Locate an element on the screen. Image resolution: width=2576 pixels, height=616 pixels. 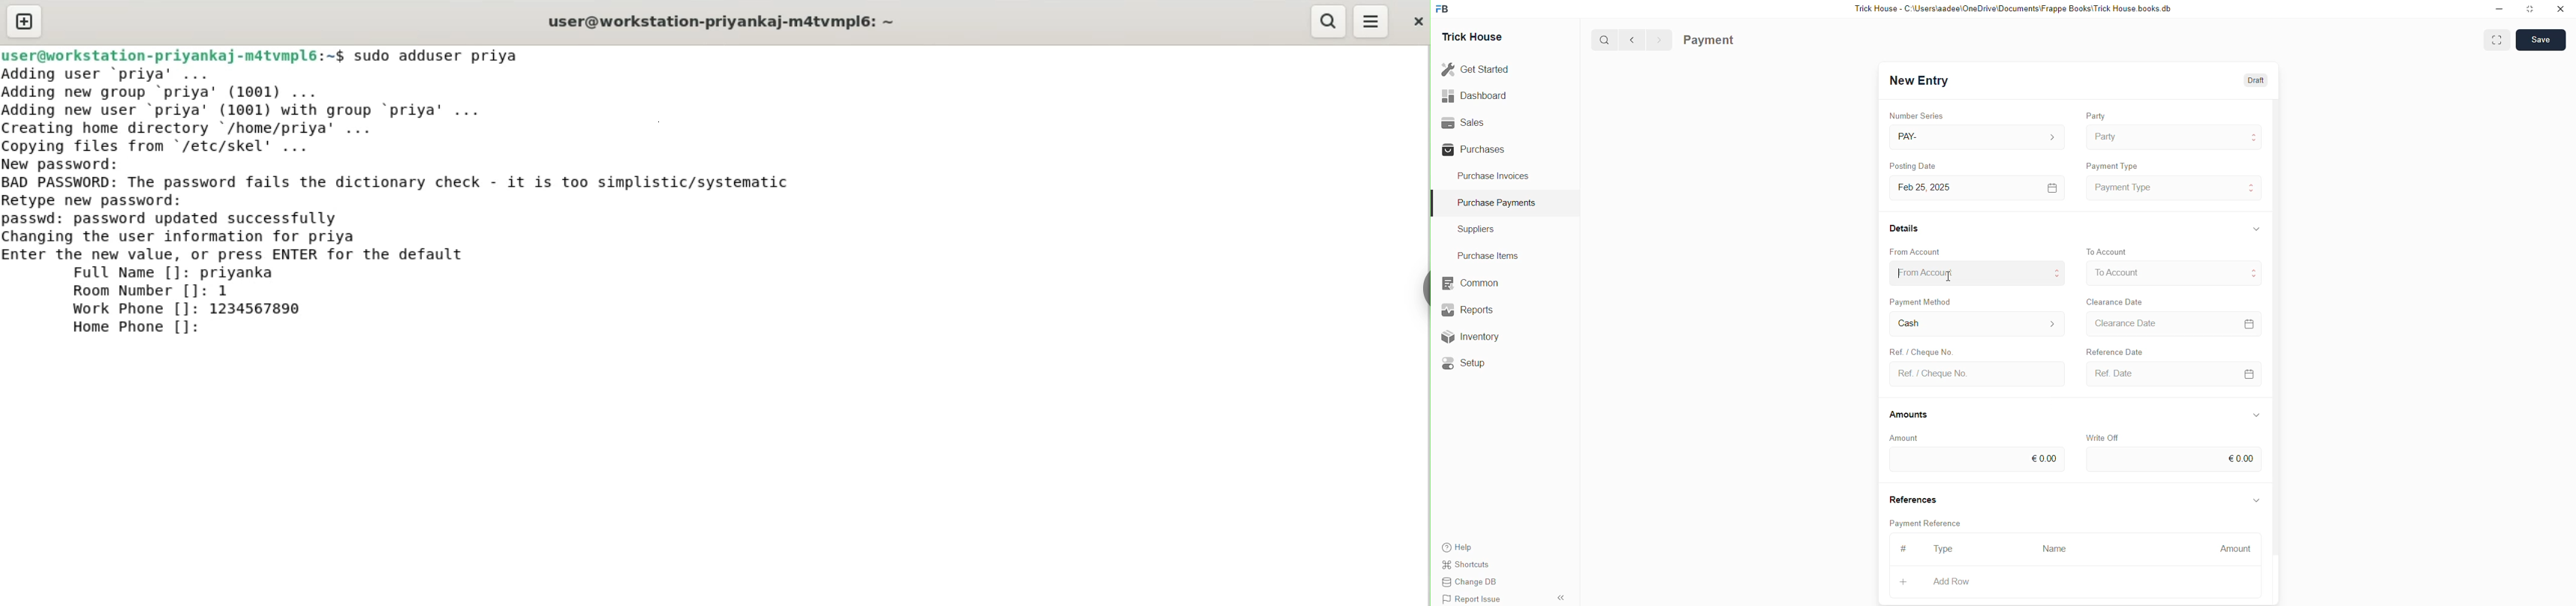
Report Issue is located at coordinates (1475, 599).